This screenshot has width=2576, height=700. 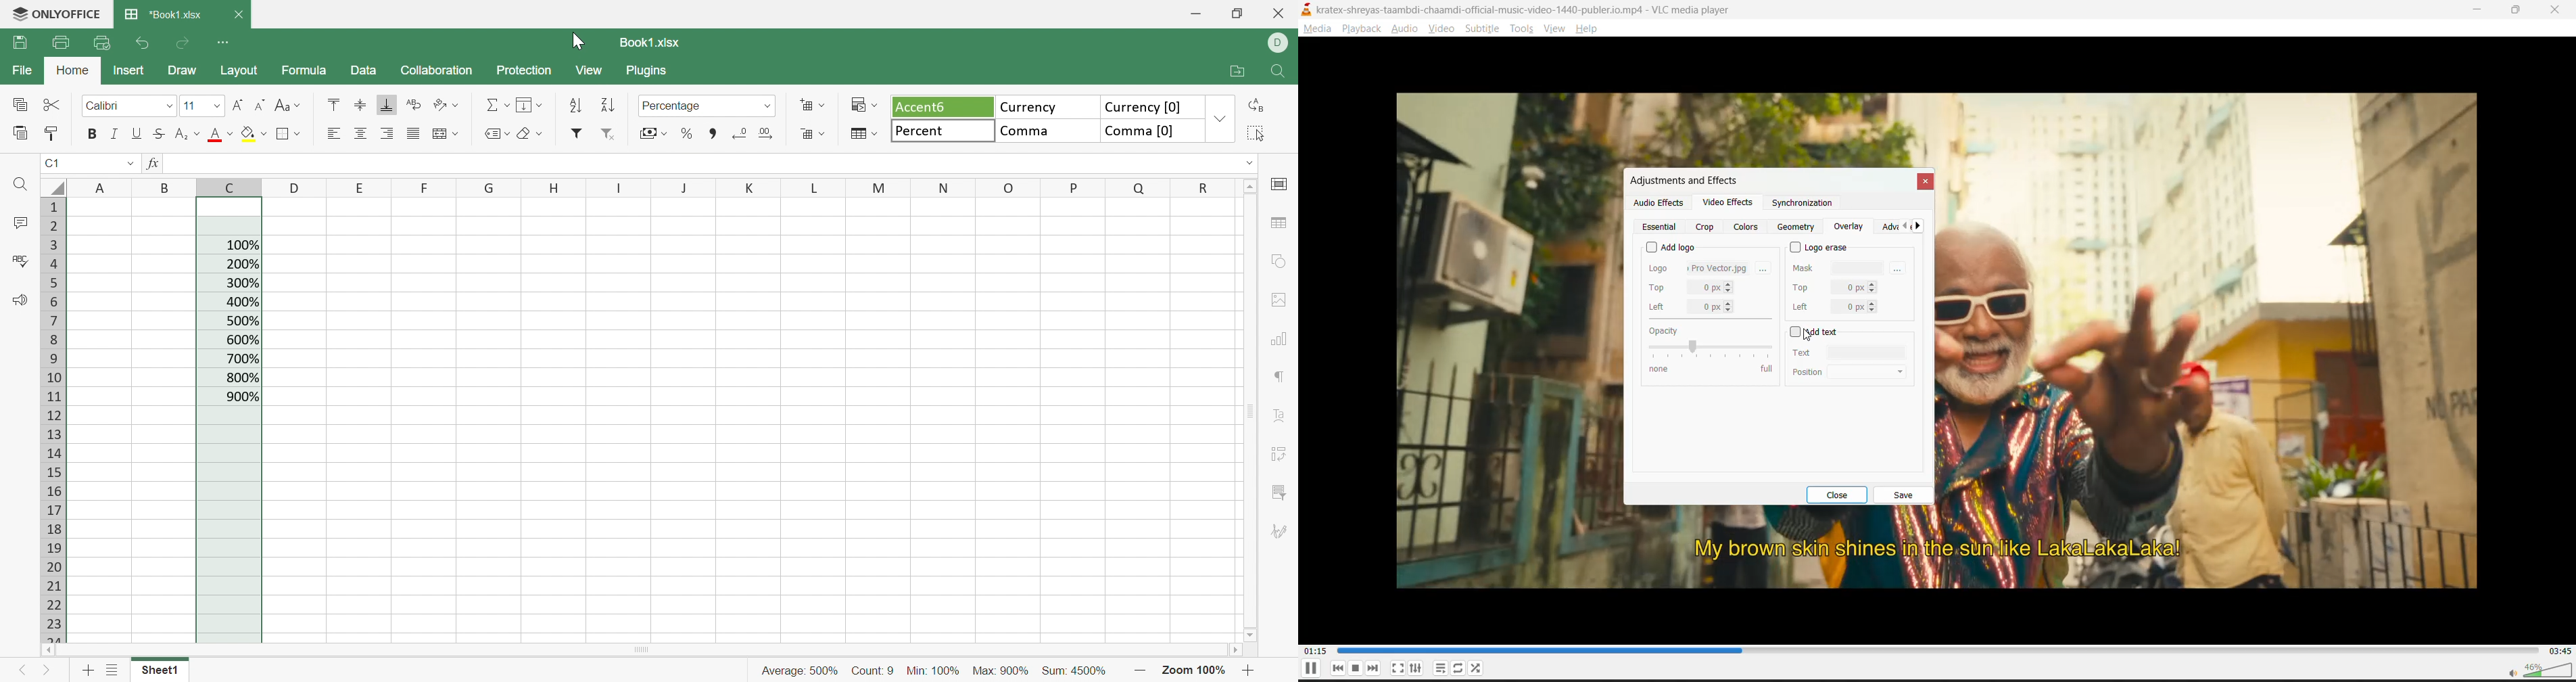 What do you see at coordinates (1237, 15) in the screenshot?
I see `Restore Down` at bounding box center [1237, 15].